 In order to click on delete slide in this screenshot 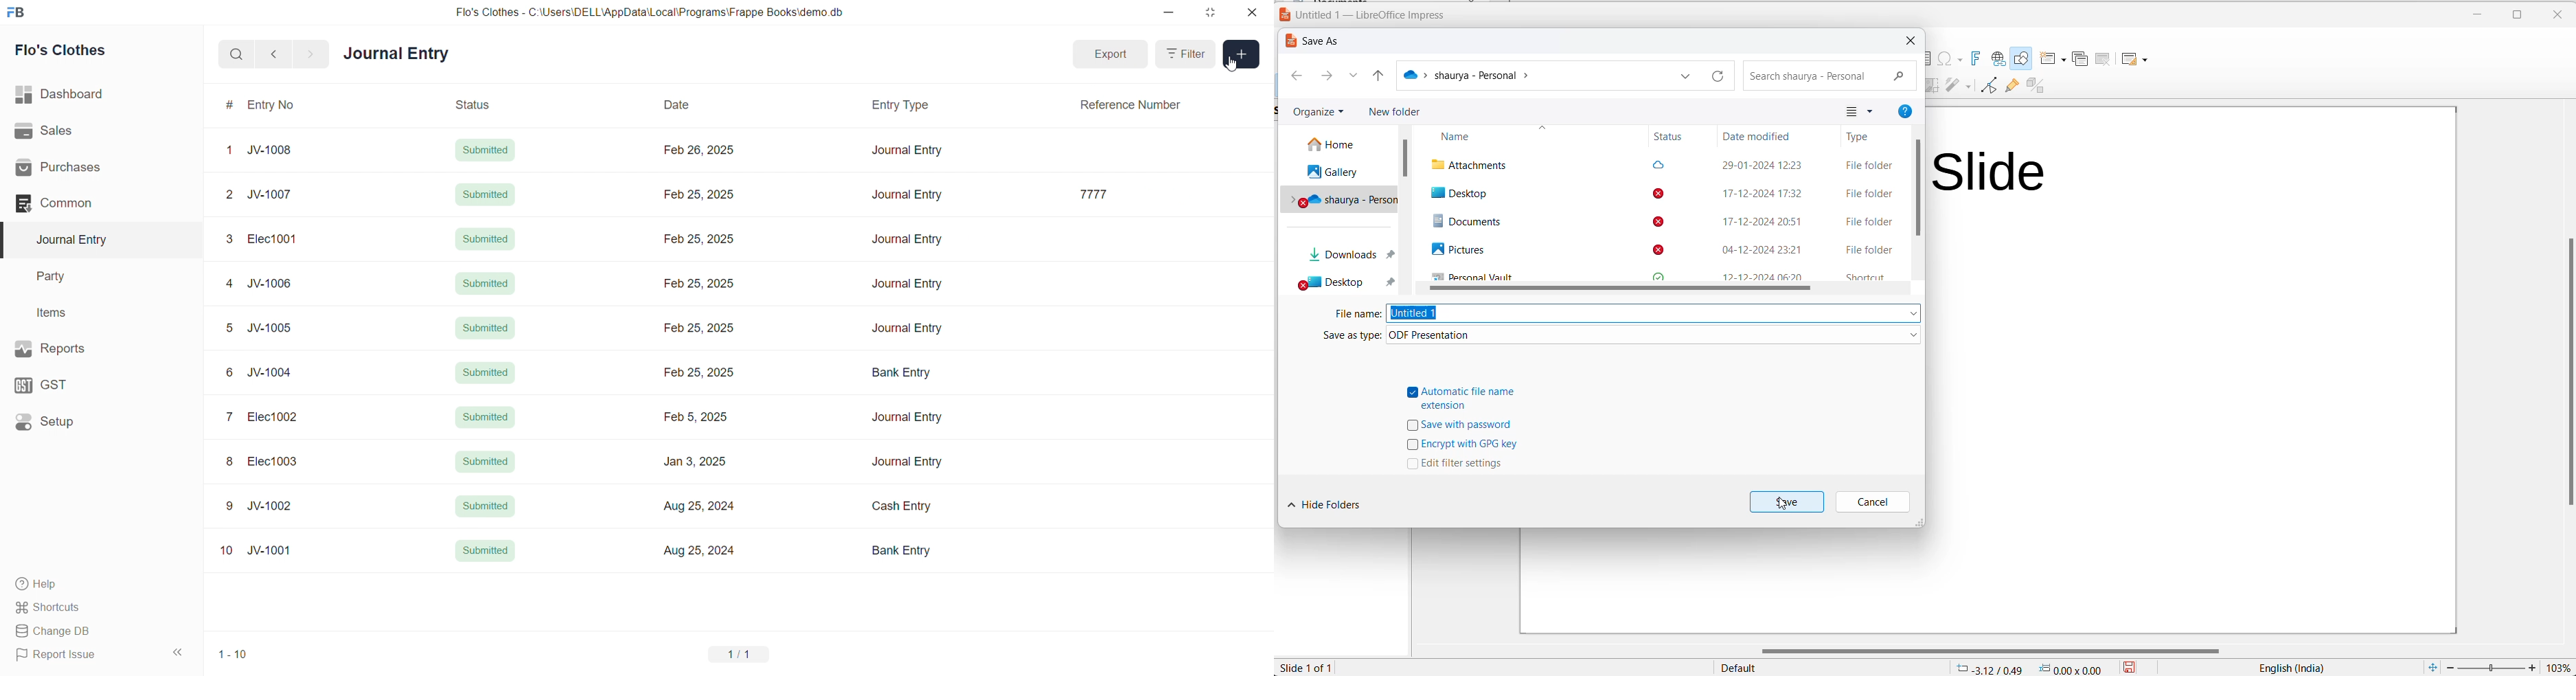, I will do `click(2104, 58)`.